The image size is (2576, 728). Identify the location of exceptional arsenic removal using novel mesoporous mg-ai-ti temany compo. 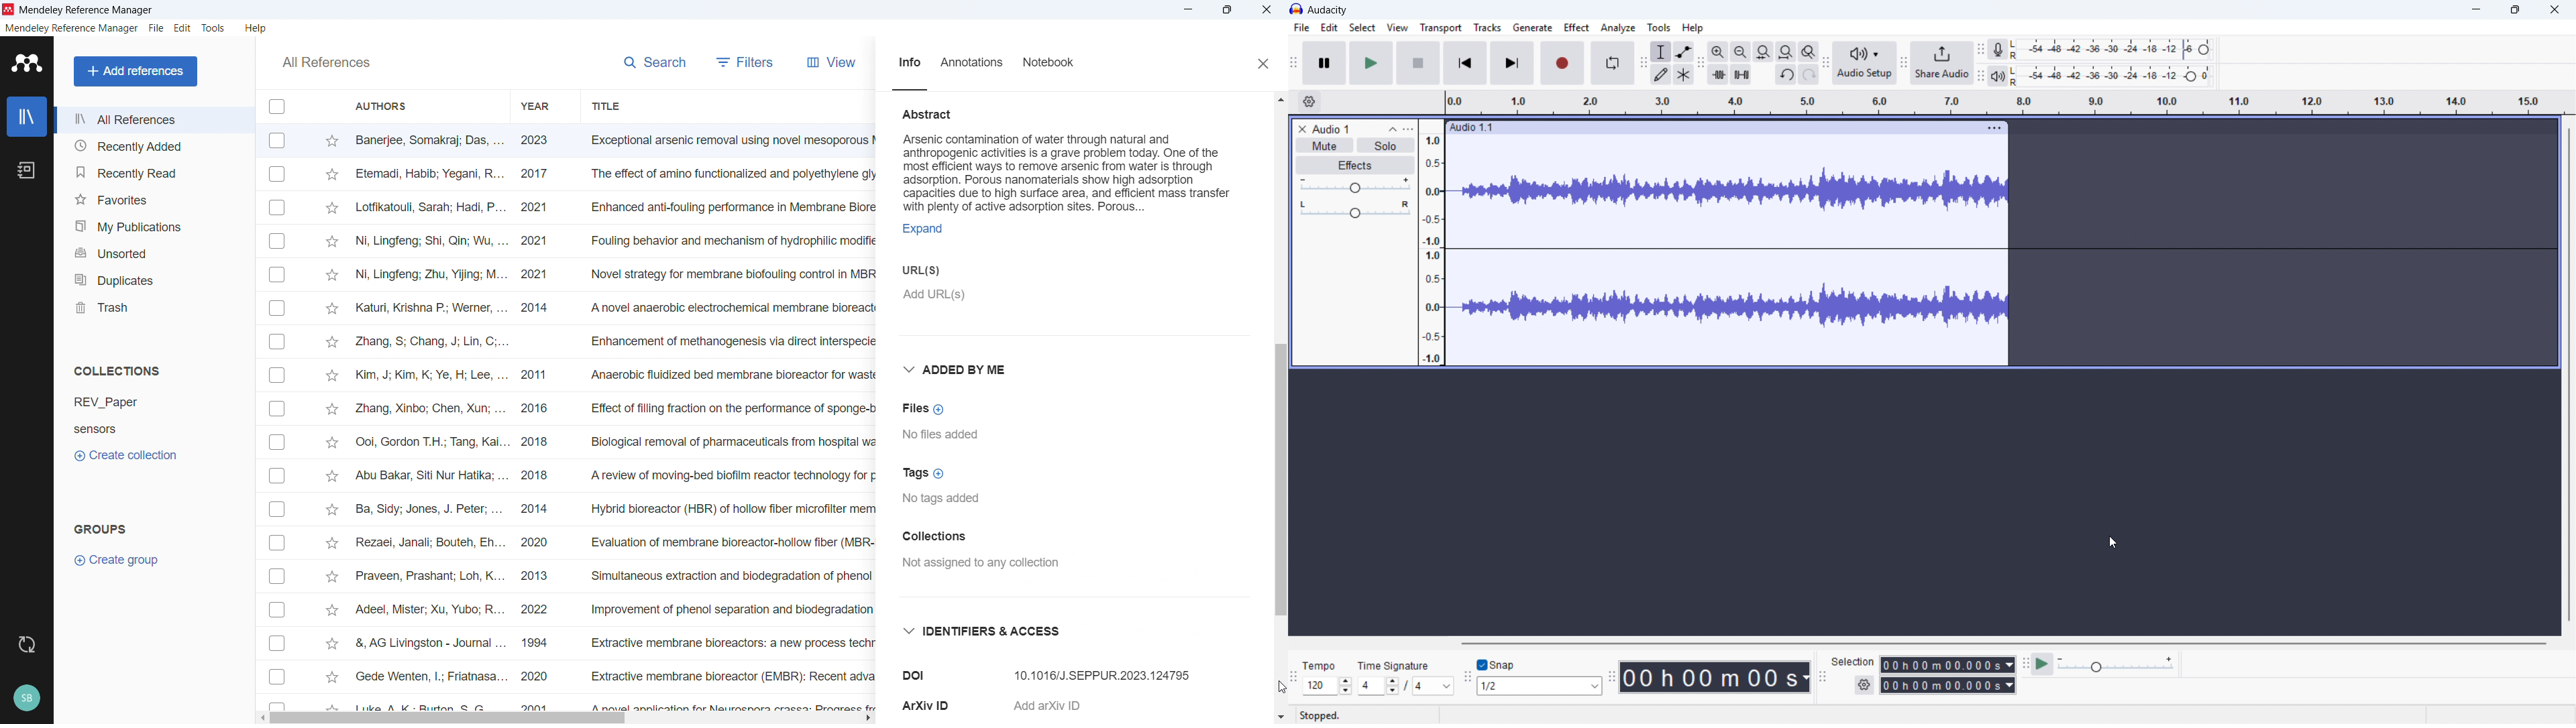
(727, 141).